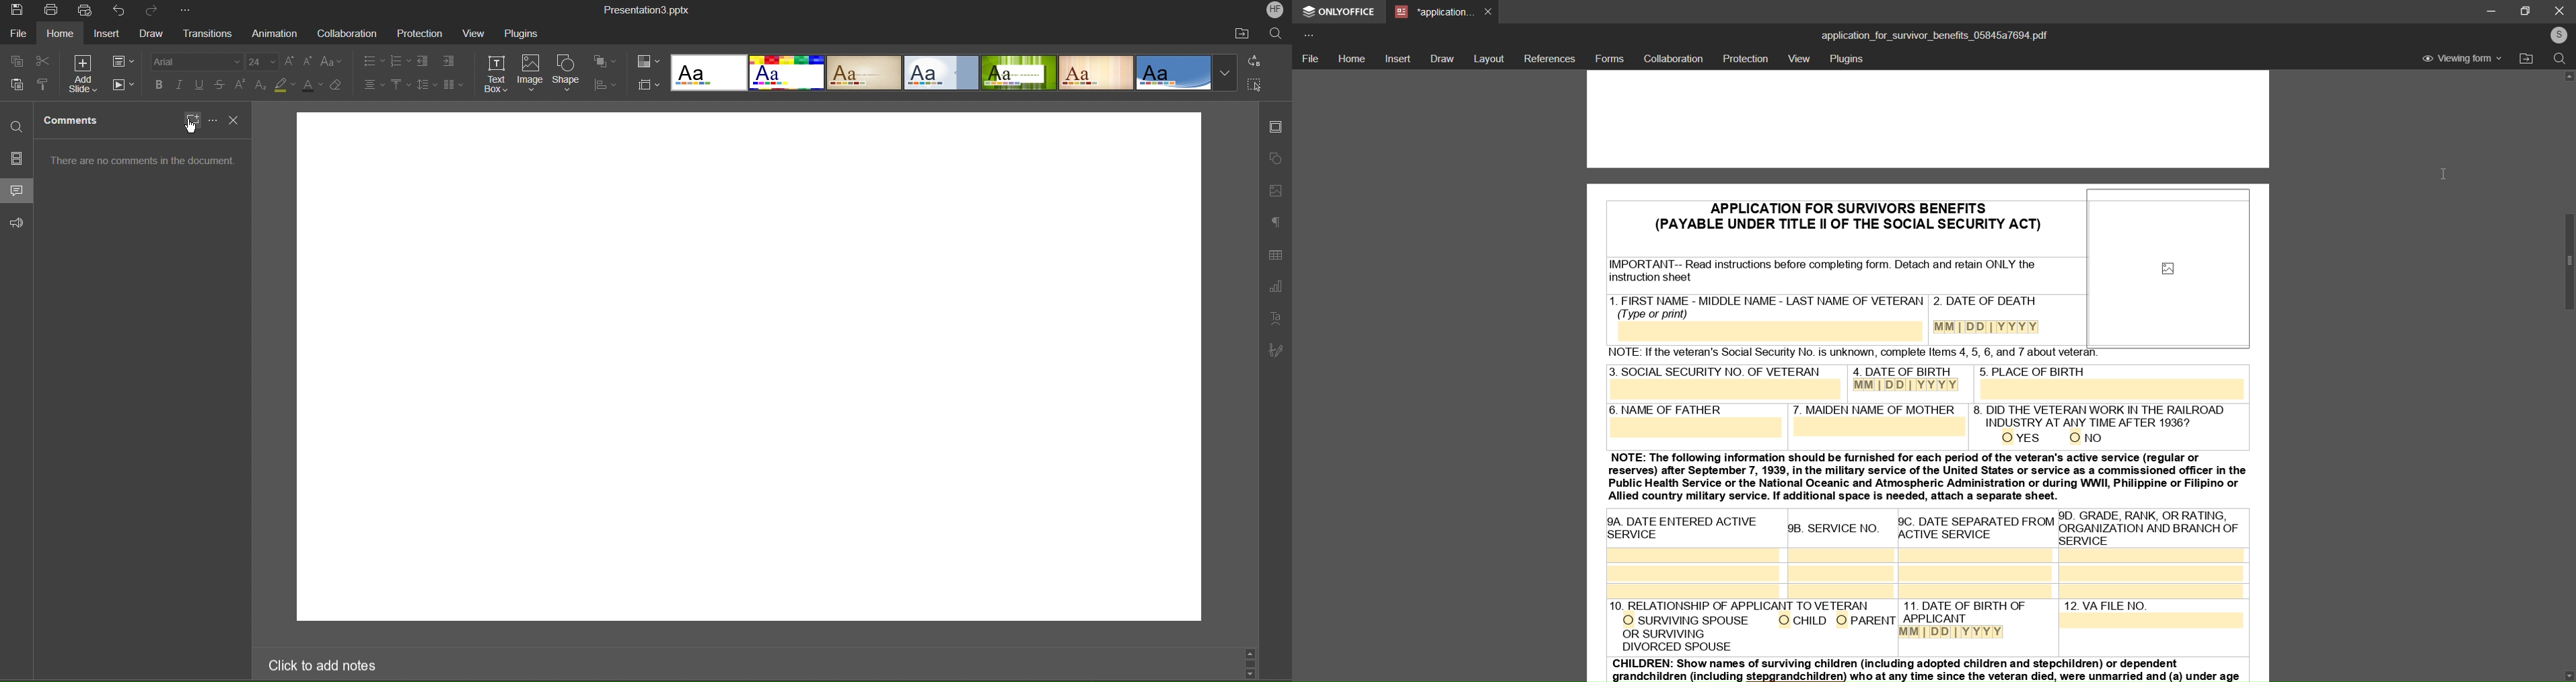 The image size is (2576, 700). I want to click on Vertical Alignment, so click(400, 86).